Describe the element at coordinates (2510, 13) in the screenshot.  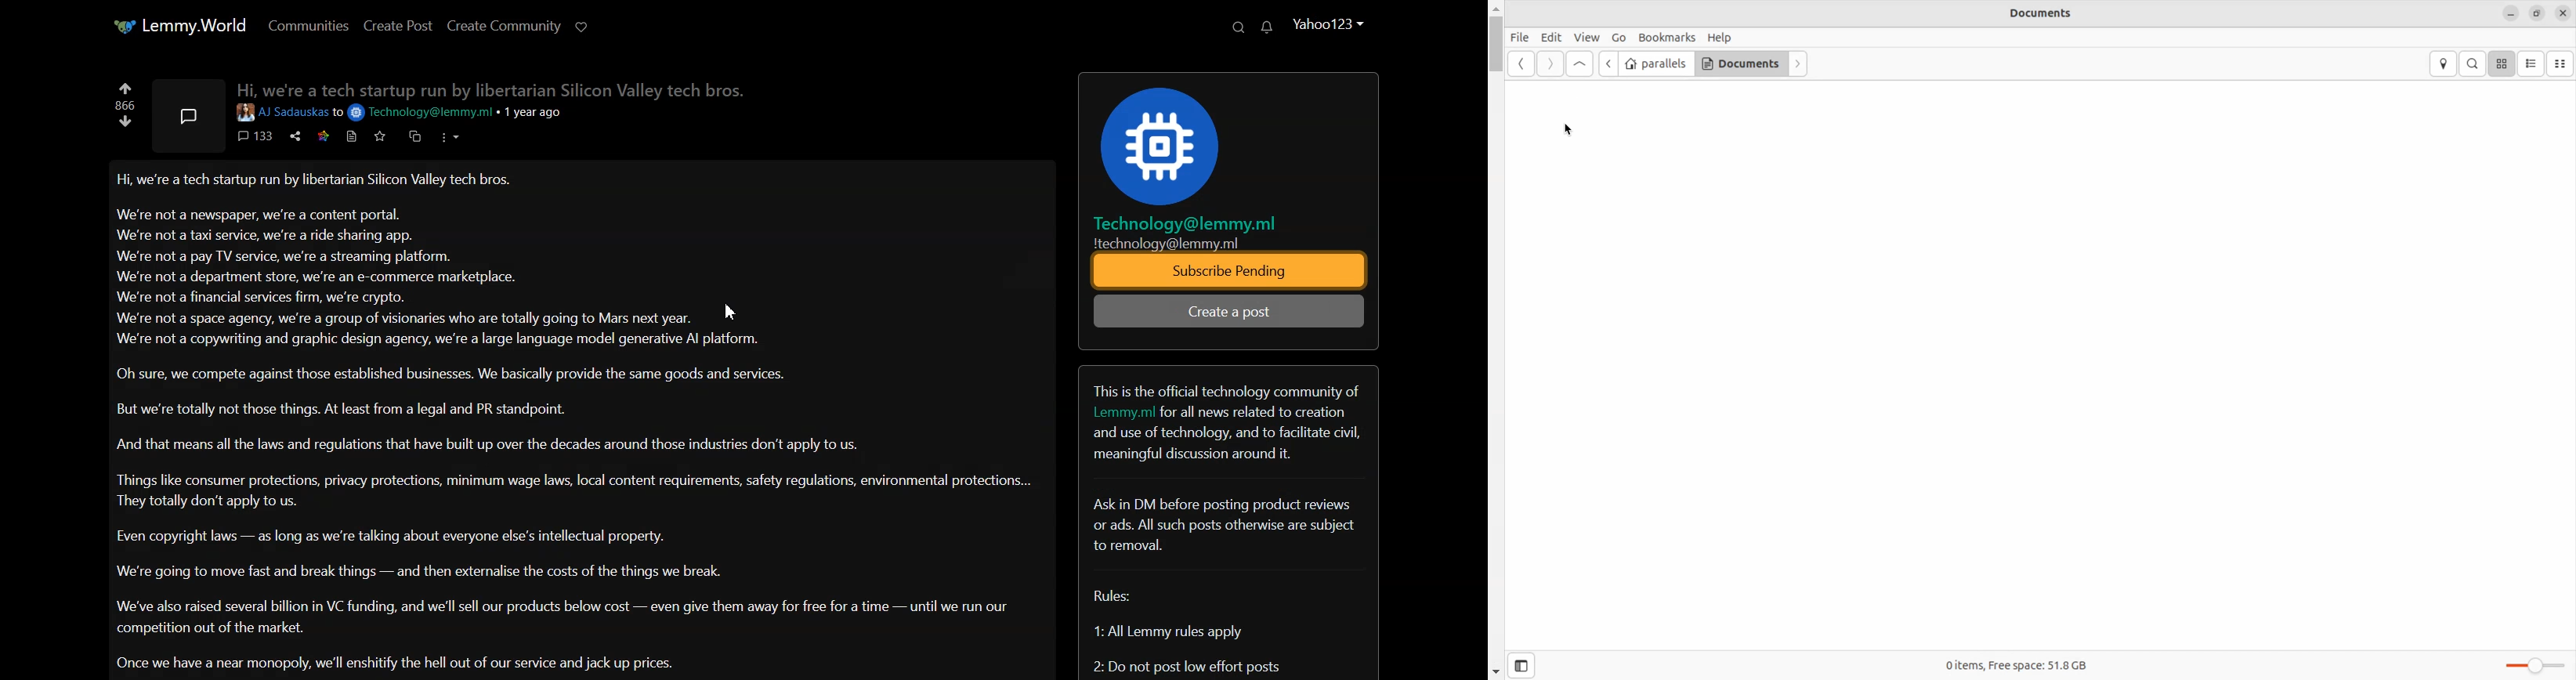
I see `minimize` at that location.